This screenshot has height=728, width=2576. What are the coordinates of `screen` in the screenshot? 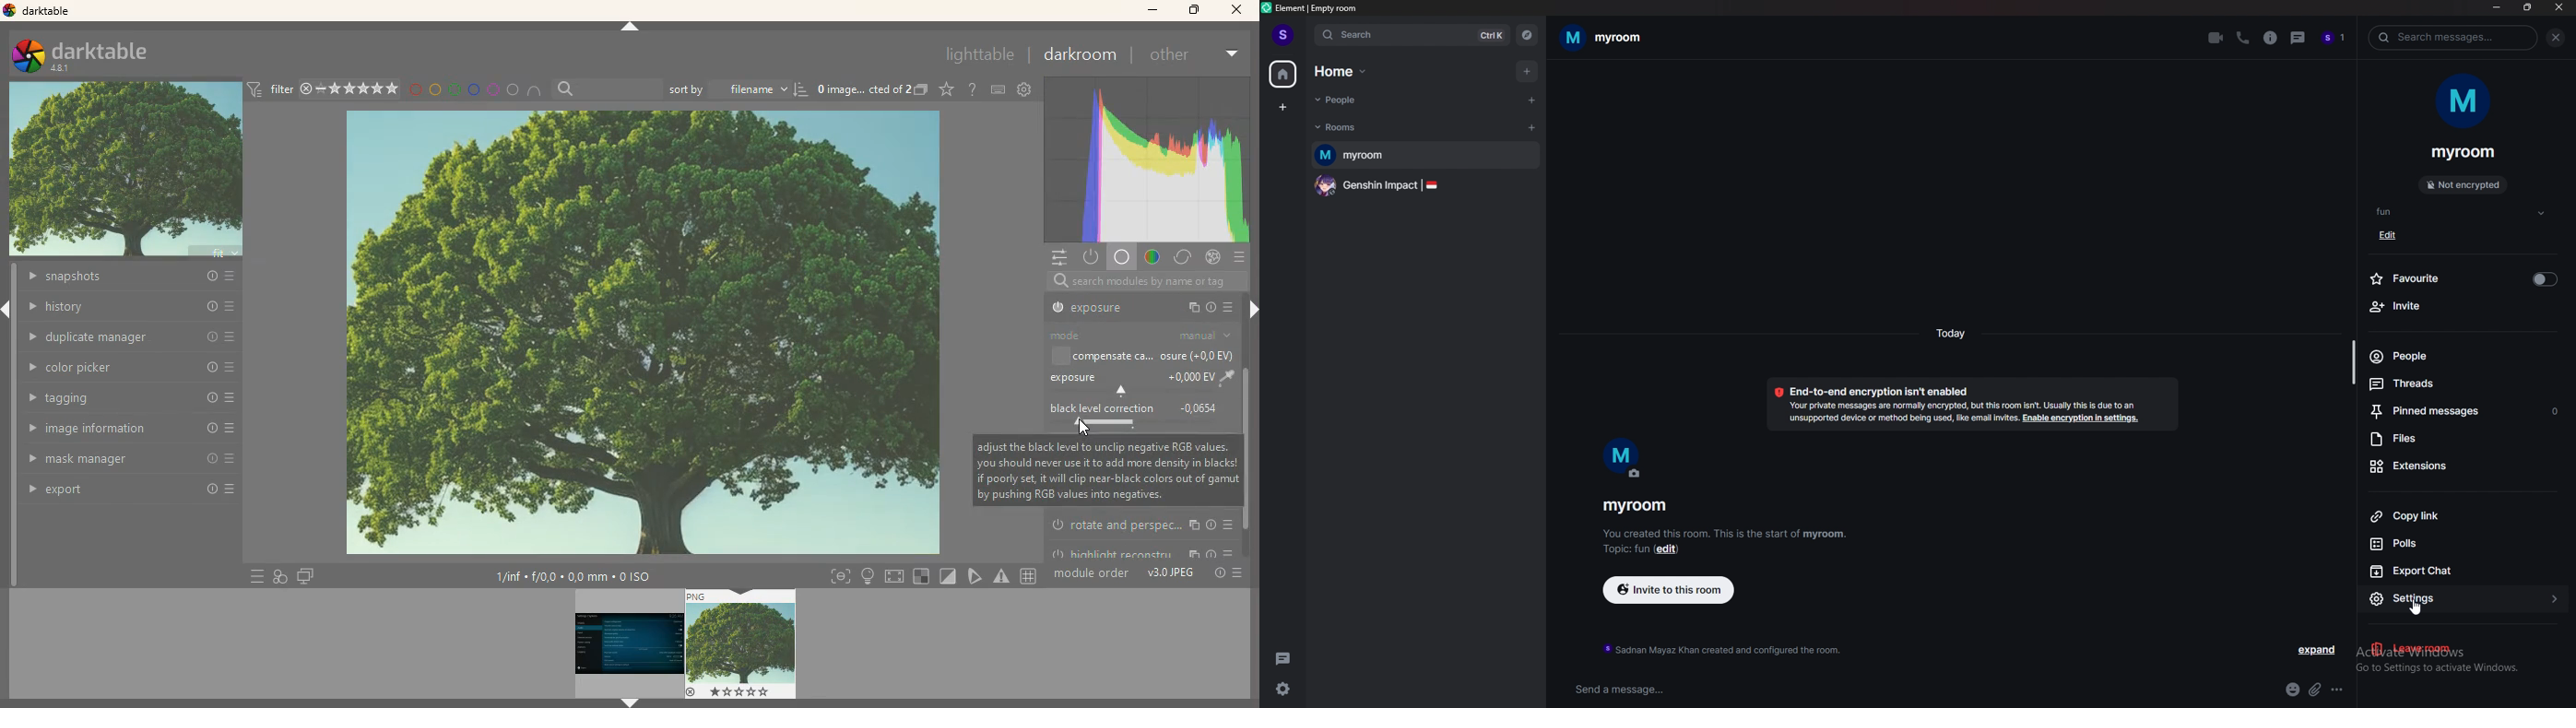 It's located at (896, 577).